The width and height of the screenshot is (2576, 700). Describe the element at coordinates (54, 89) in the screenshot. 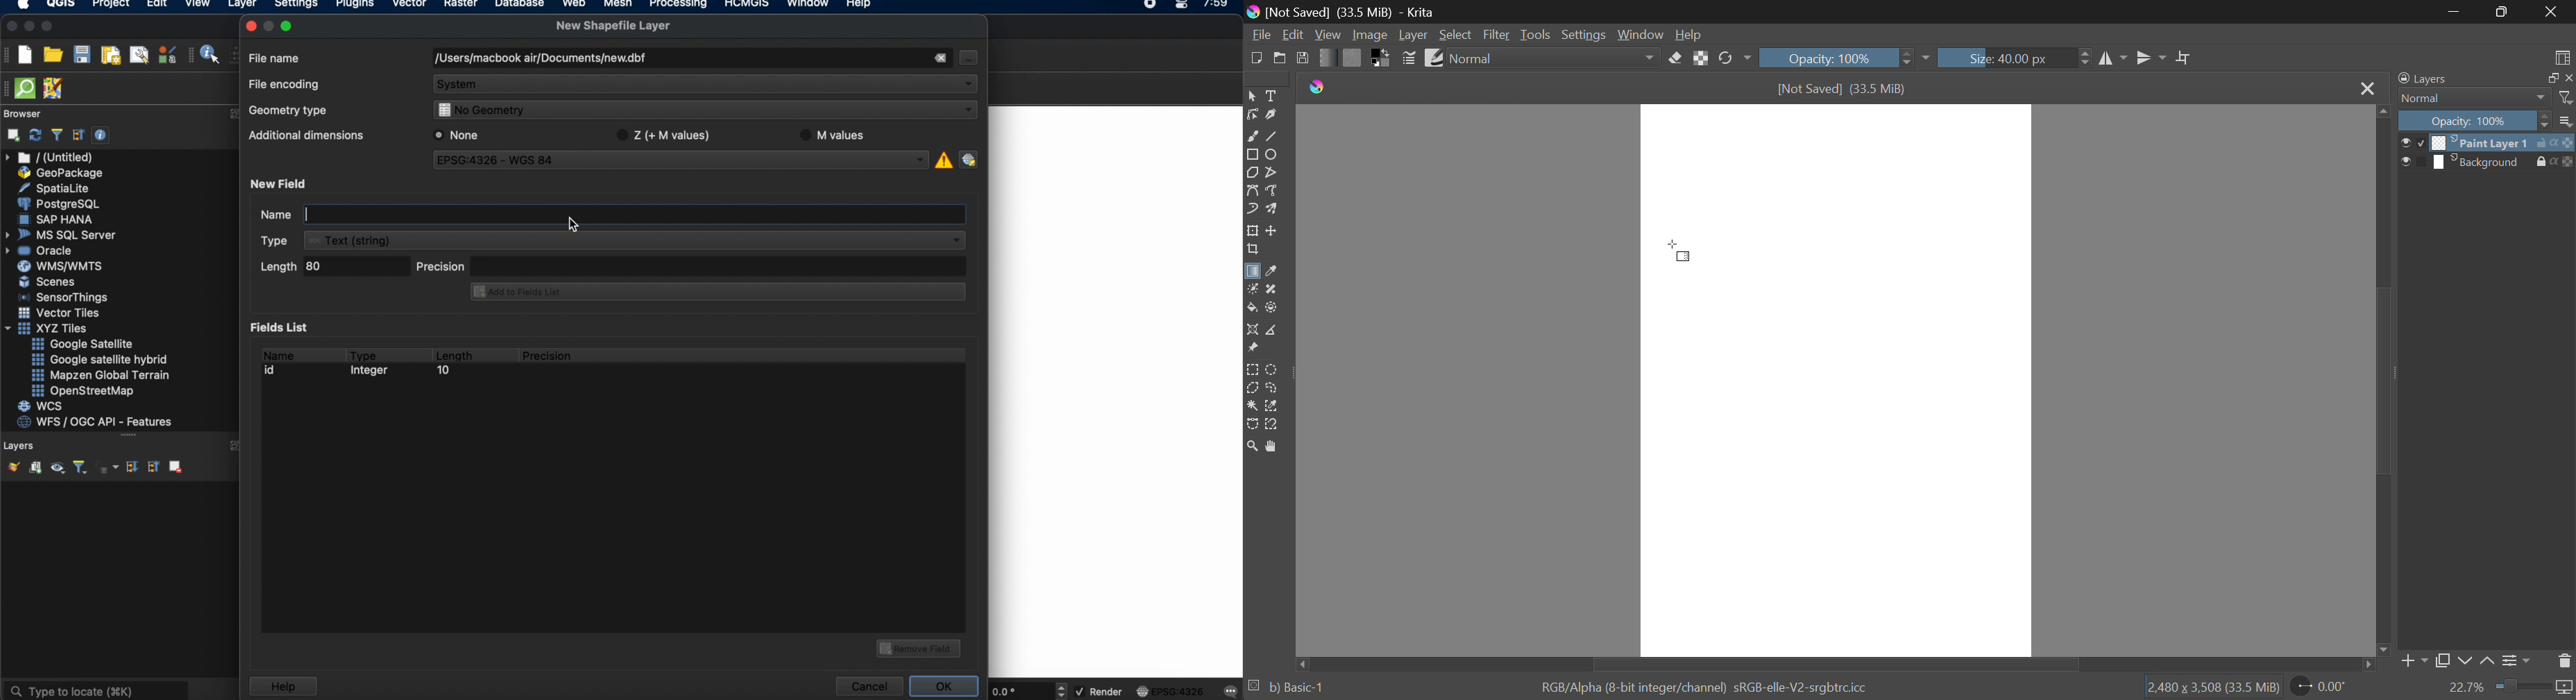

I see `JOSM remote` at that location.